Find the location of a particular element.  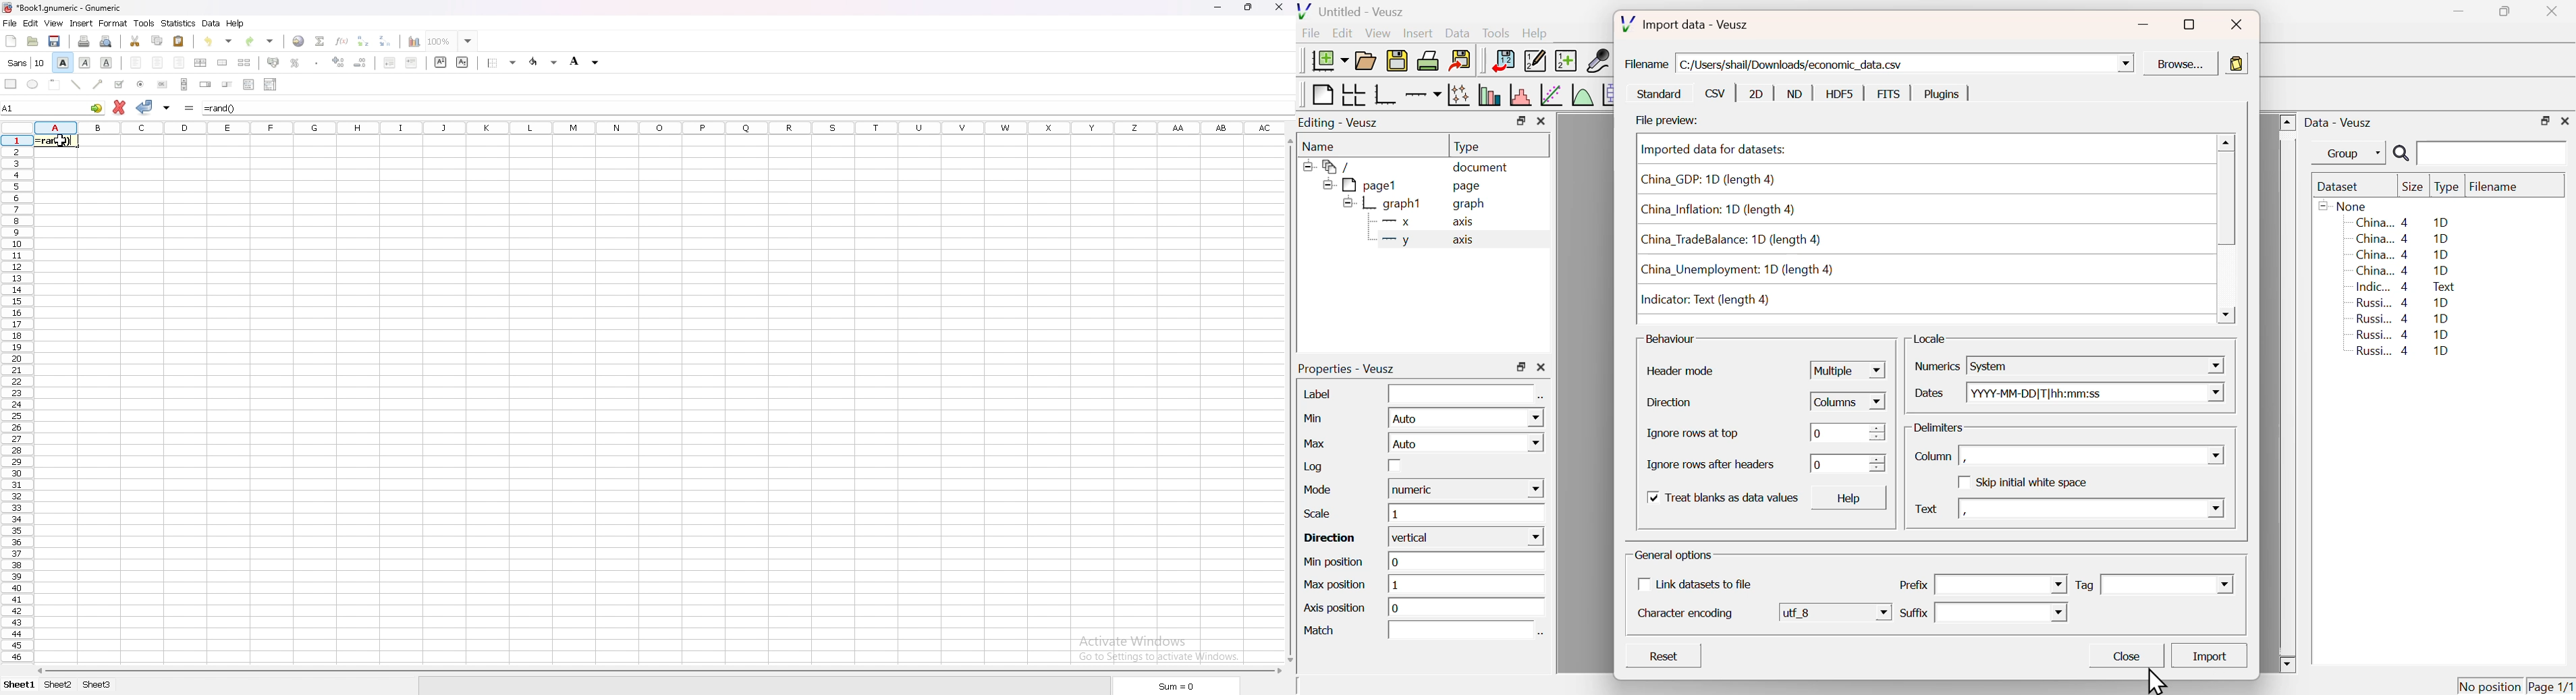

left align is located at coordinates (136, 63).